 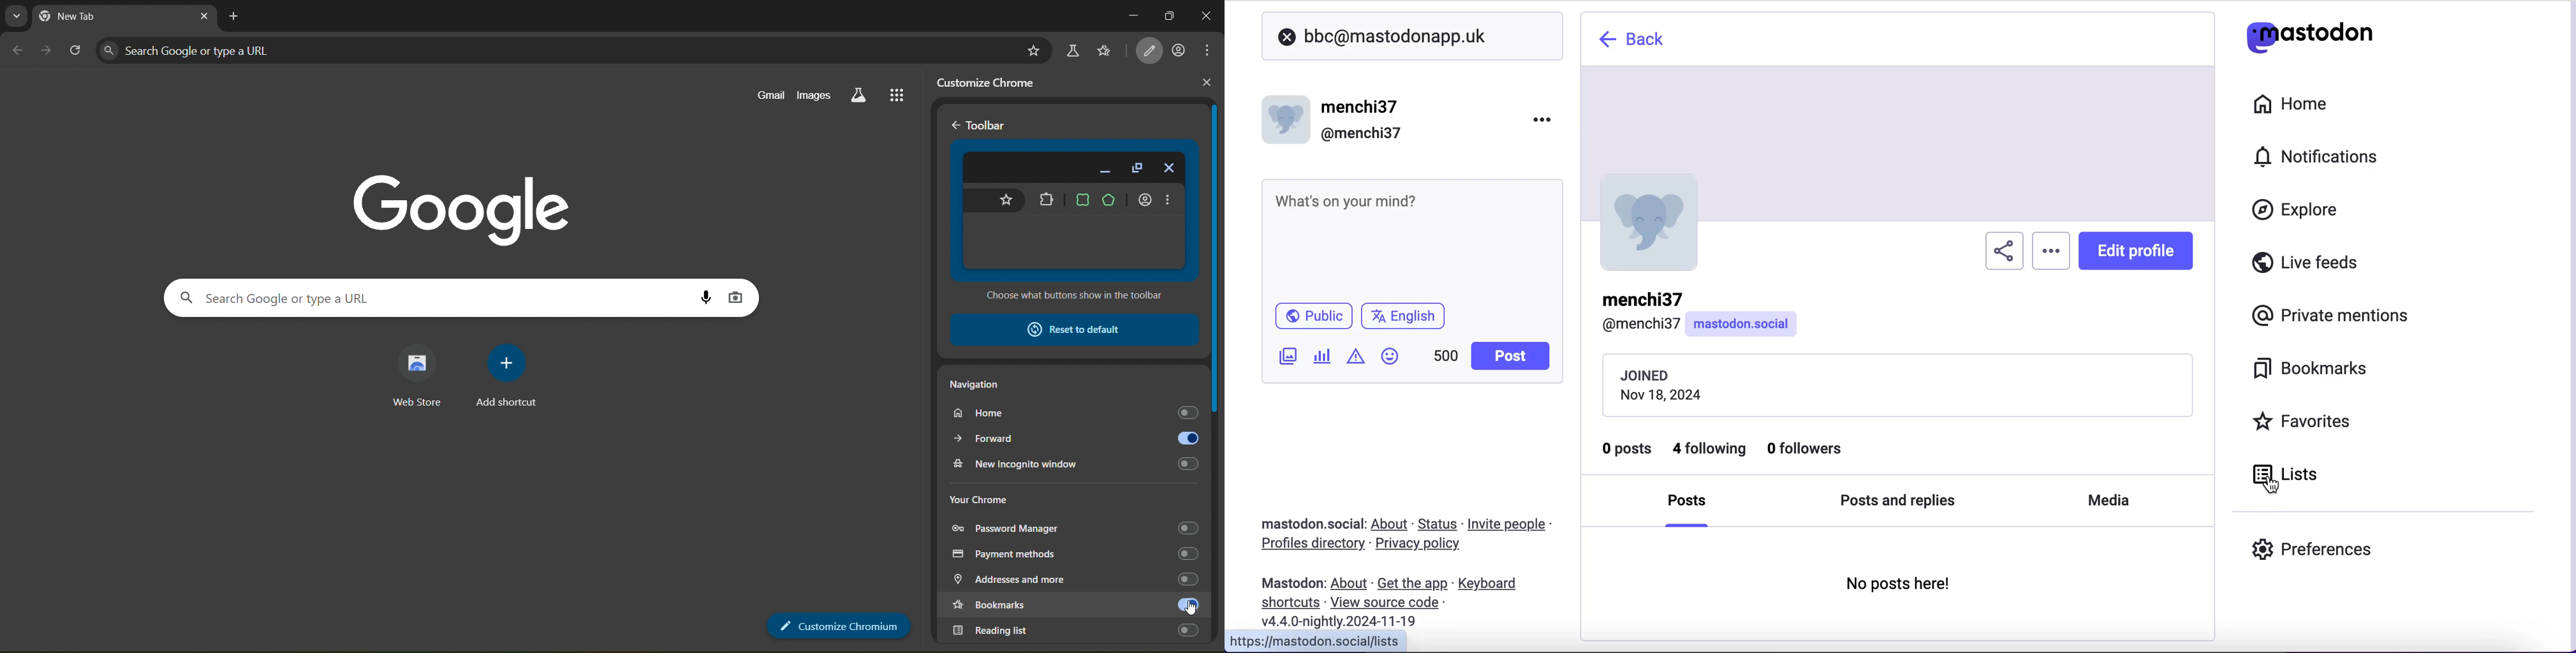 What do you see at coordinates (1347, 621) in the screenshot?
I see `2024-11-19` at bounding box center [1347, 621].